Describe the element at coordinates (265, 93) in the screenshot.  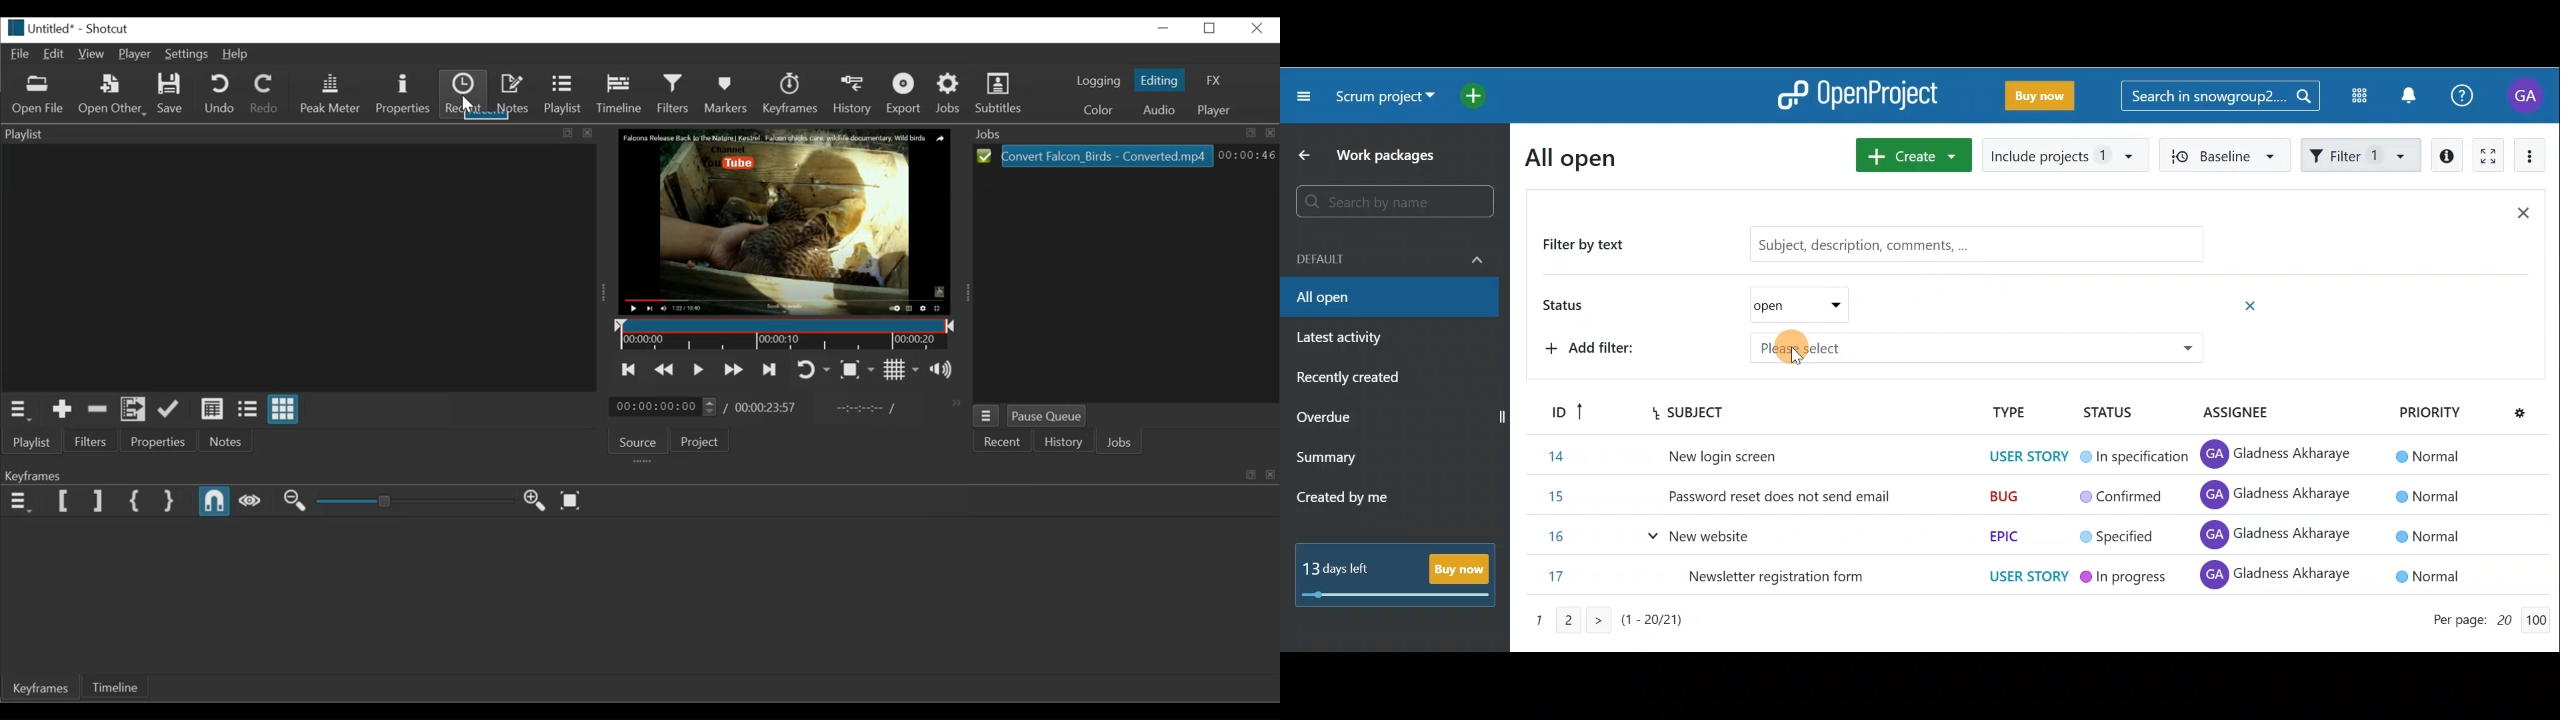
I see `Redo` at that location.